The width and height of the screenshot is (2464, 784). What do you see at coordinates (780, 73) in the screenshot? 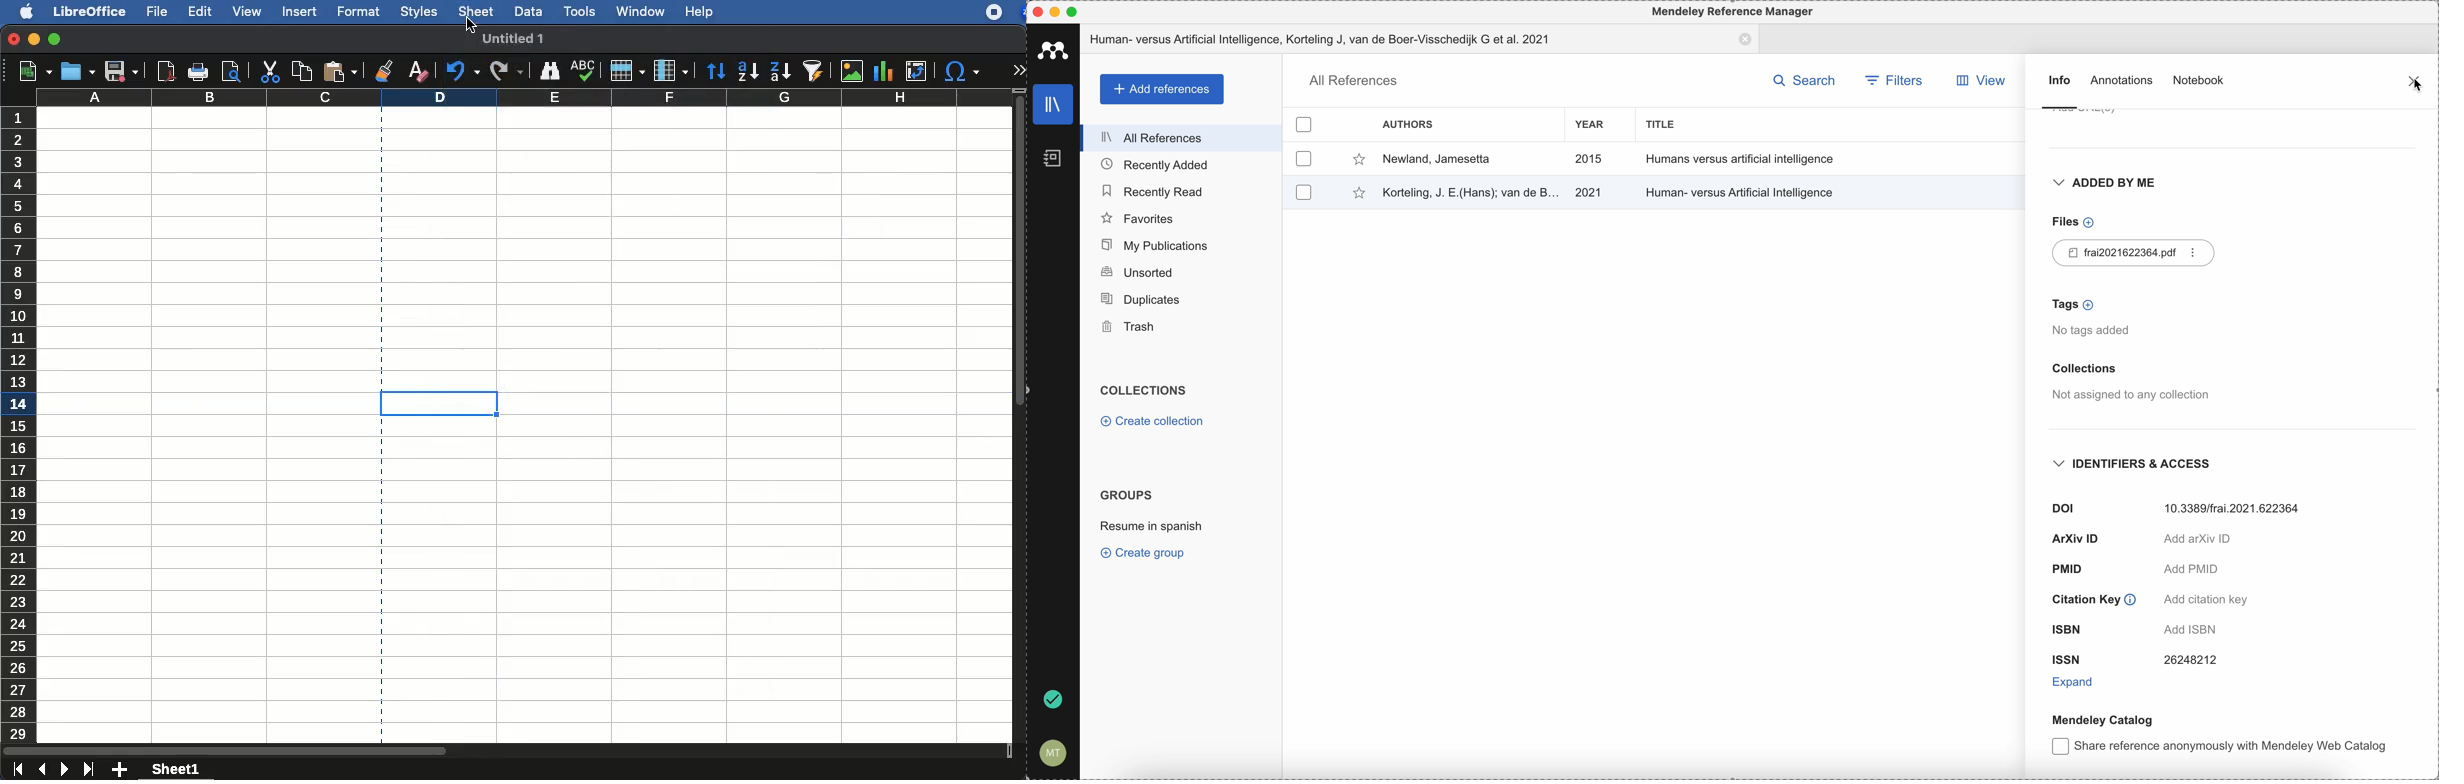
I see `descending` at bounding box center [780, 73].